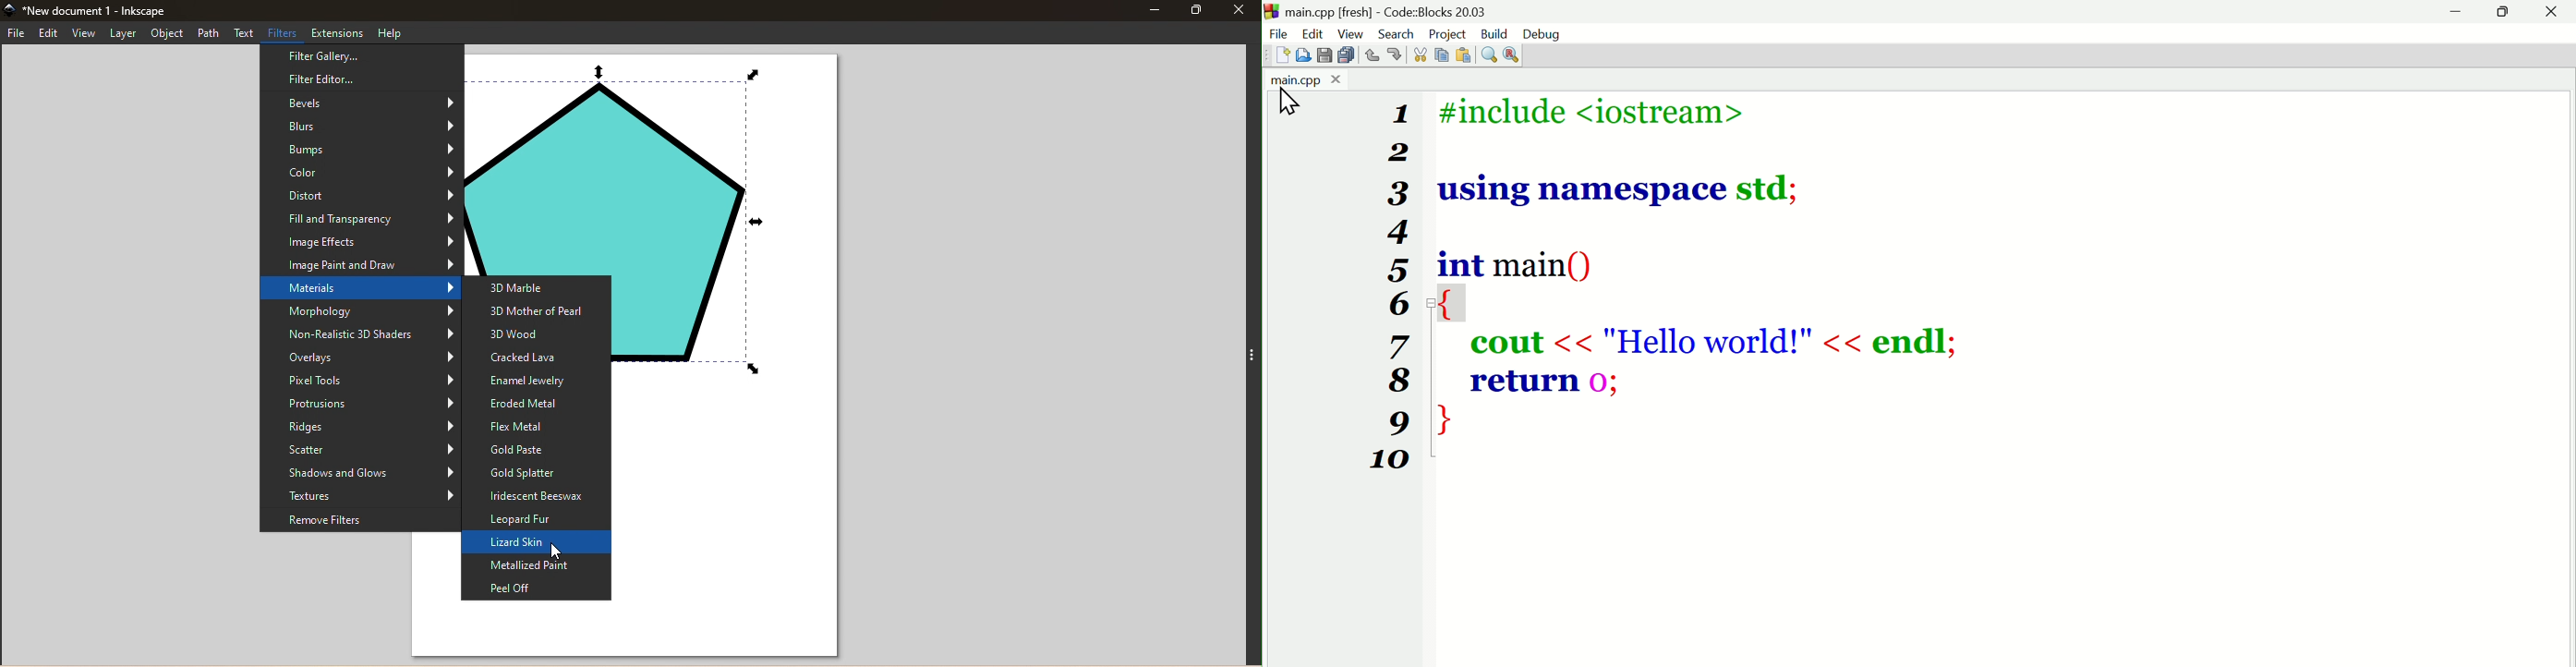 This screenshot has height=672, width=2576. Describe the element at coordinates (357, 220) in the screenshot. I see `Fill and Transparency` at that location.